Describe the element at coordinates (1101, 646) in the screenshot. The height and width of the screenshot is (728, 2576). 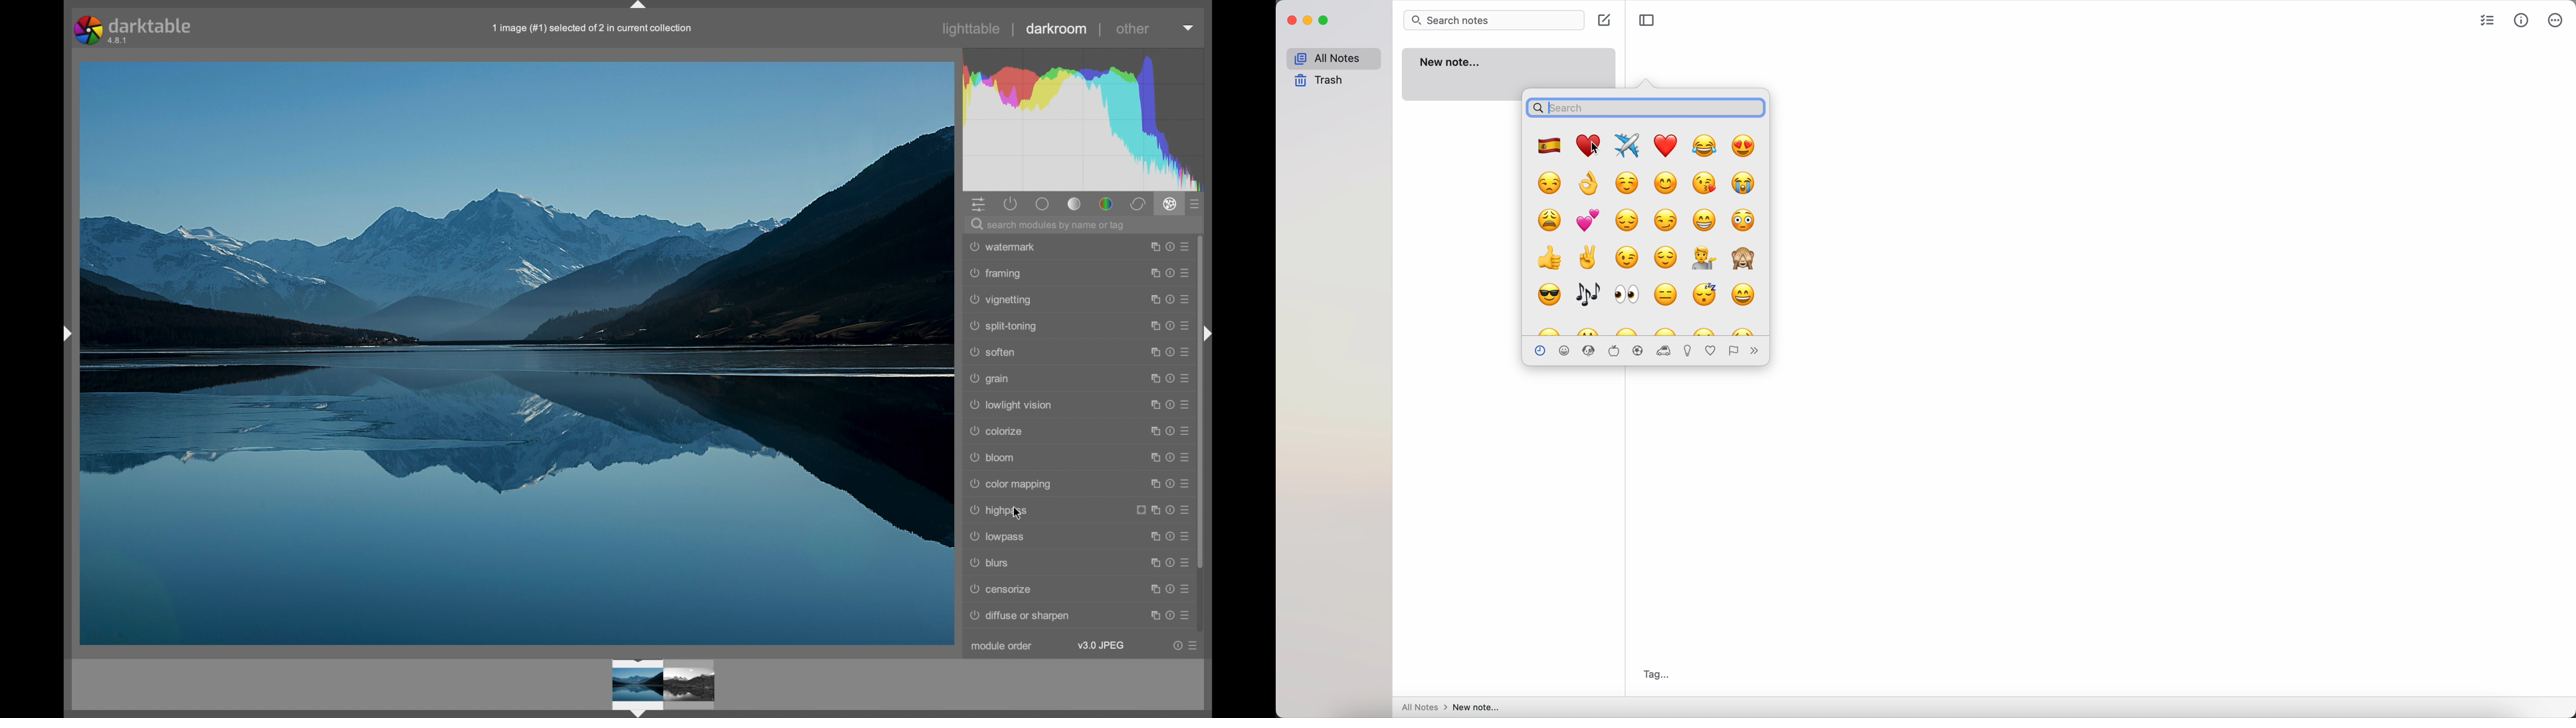
I see `v3.0 jpeg` at that location.